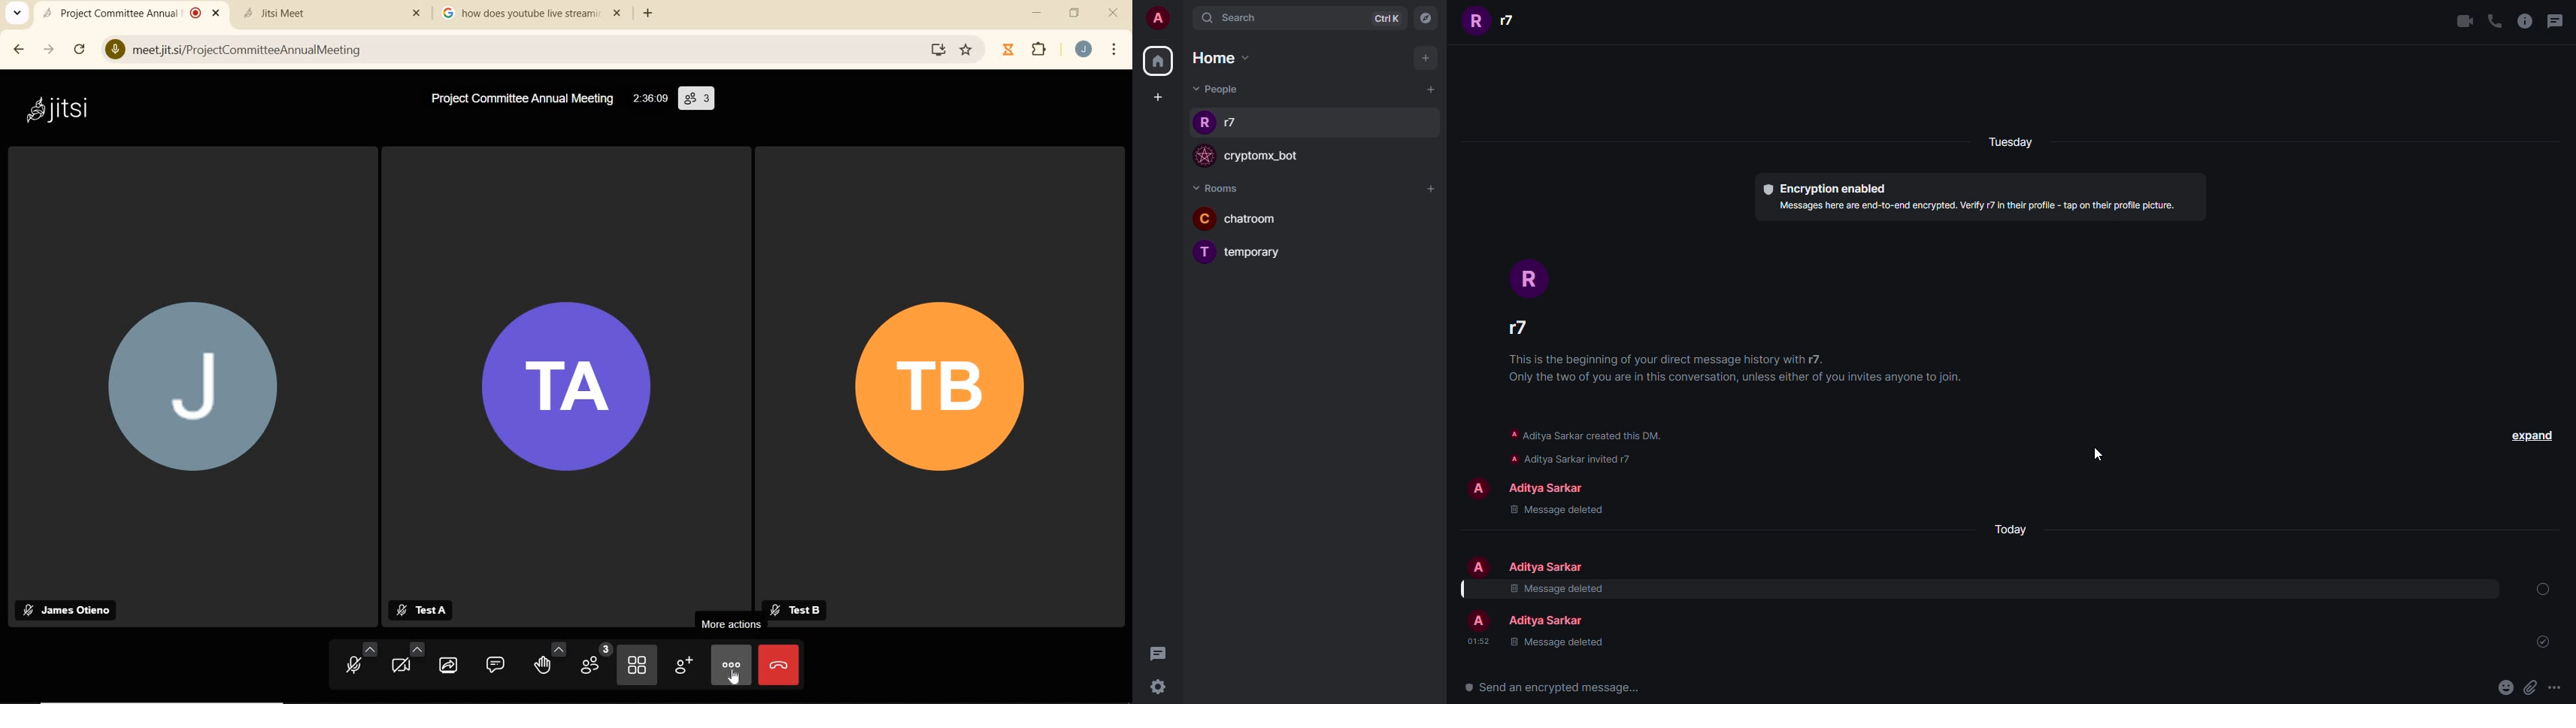 This screenshot has height=728, width=2576. What do you see at coordinates (1270, 253) in the screenshot?
I see `room` at bounding box center [1270, 253].